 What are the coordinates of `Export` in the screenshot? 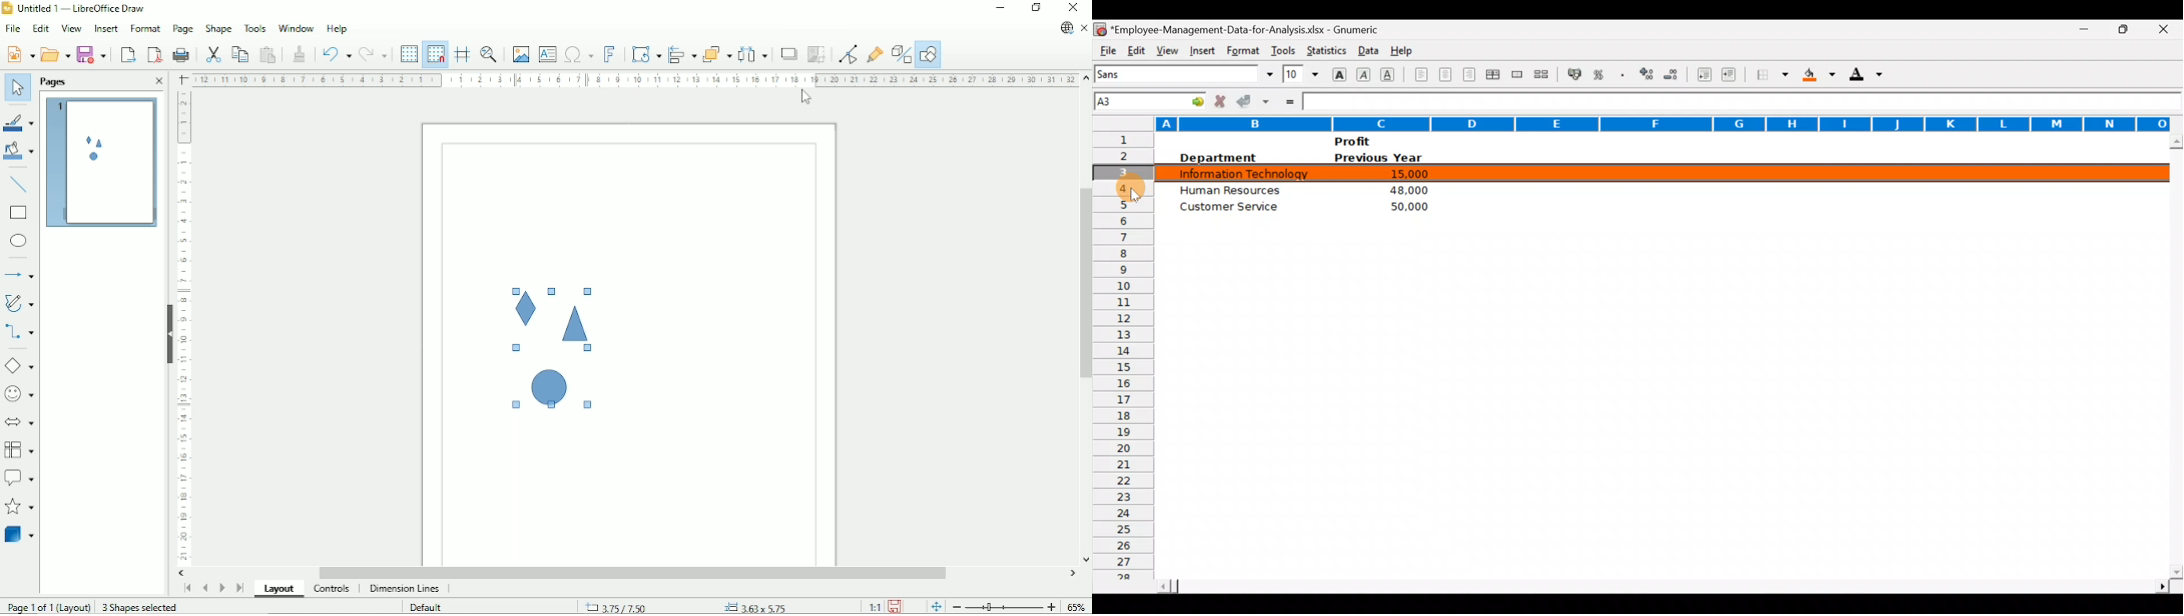 It's located at (127, 54).